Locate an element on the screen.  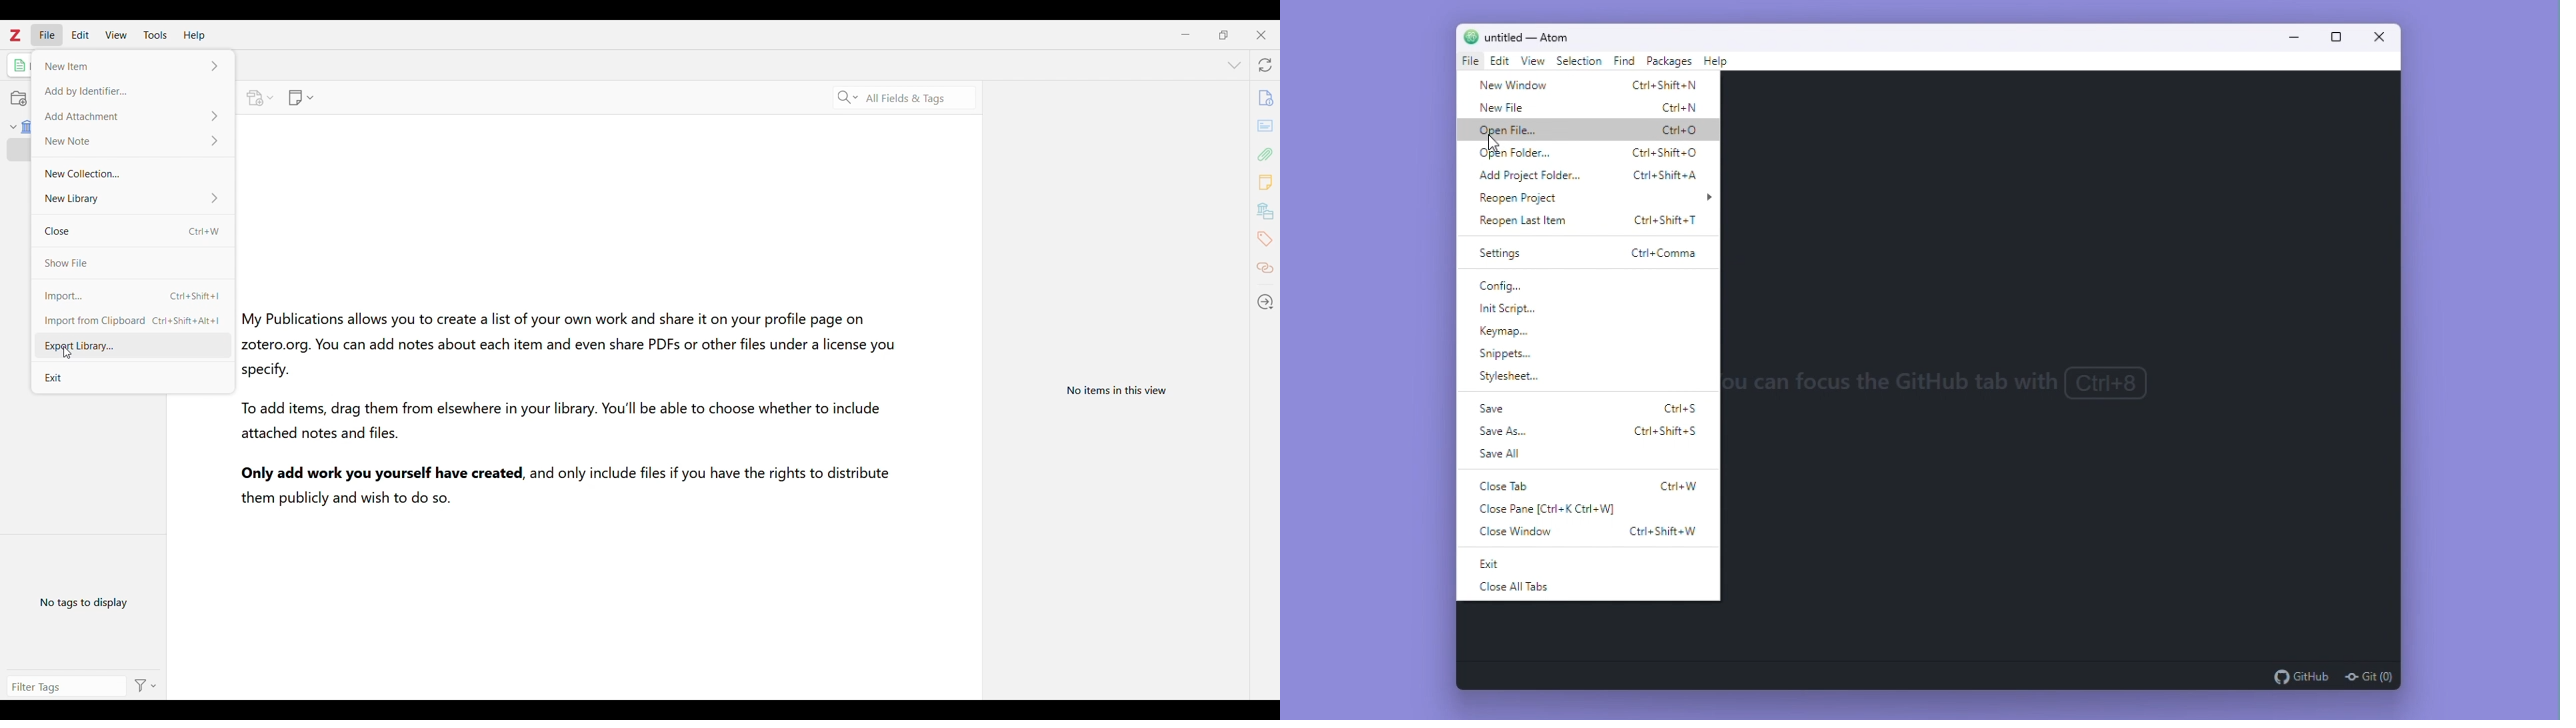
Close is located at coordinates (2374, 38).